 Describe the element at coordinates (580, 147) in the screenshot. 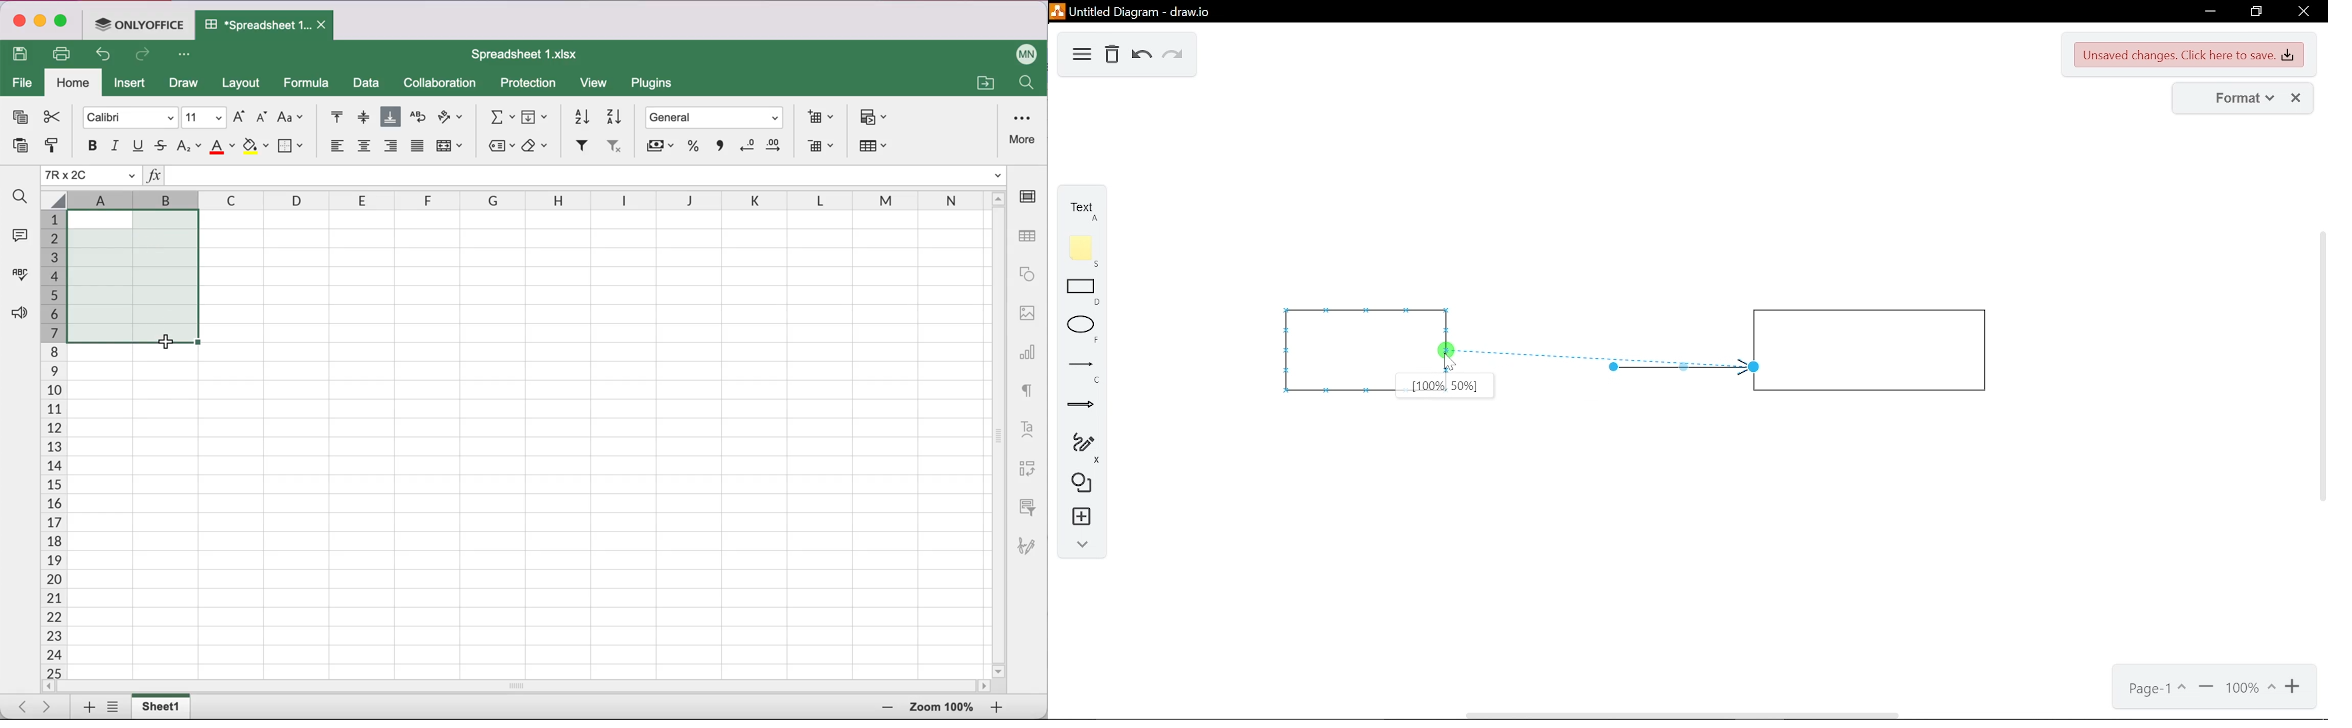

I see `filter` at that location.